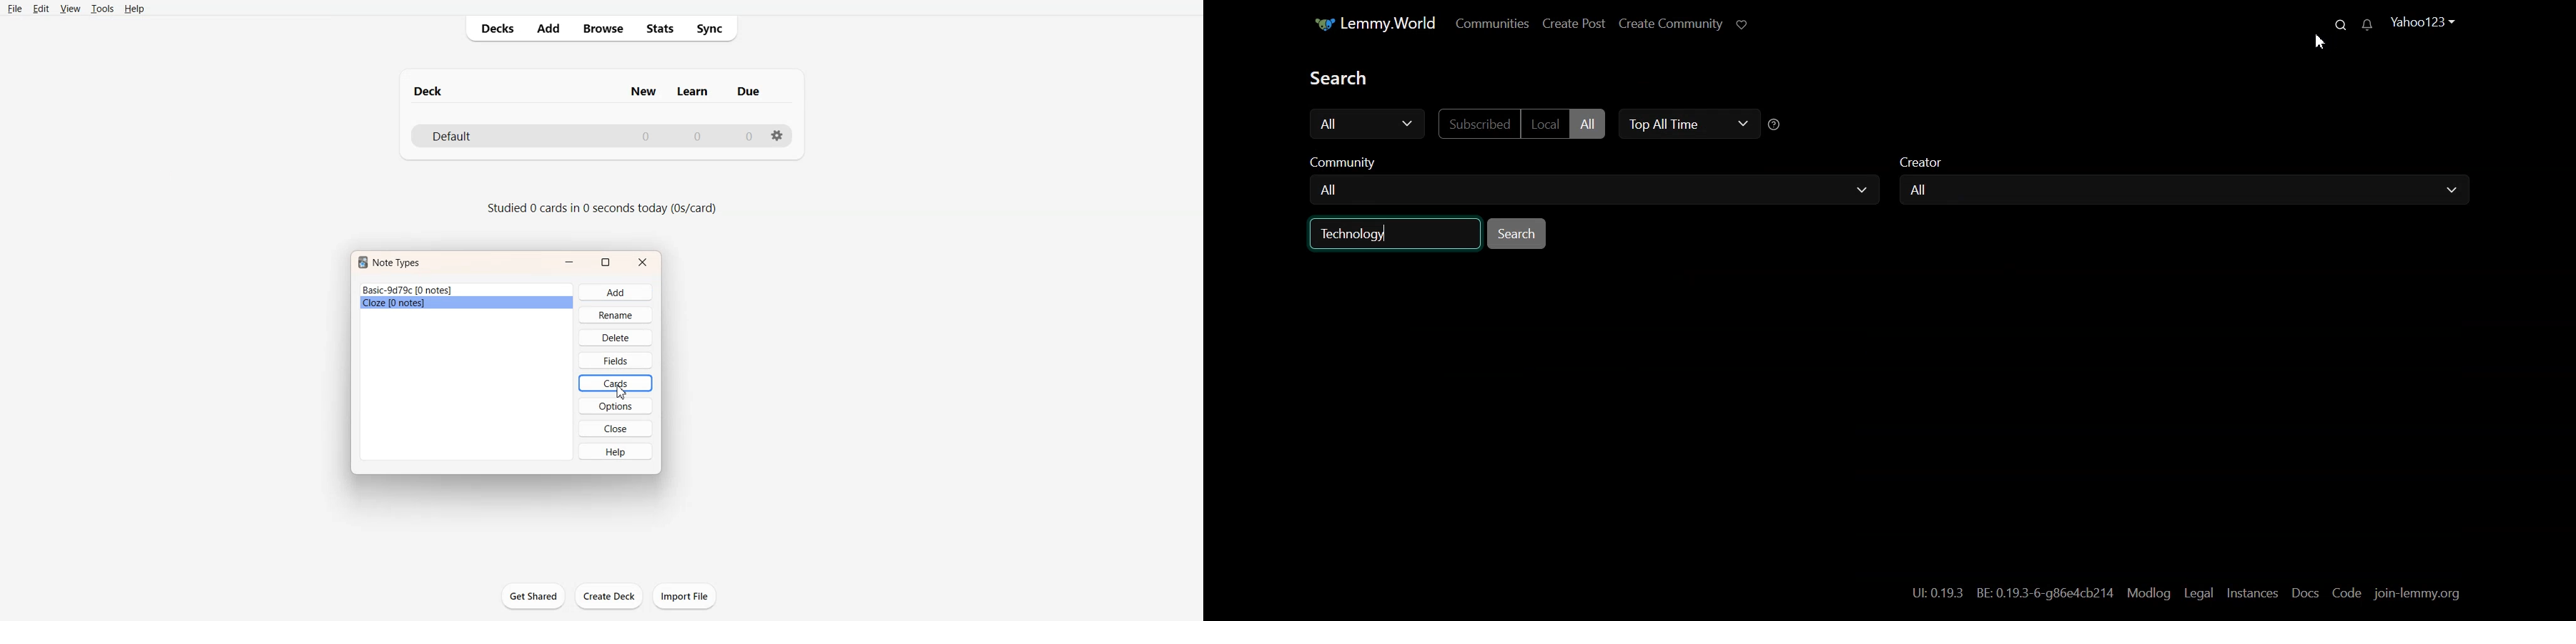 This screenshot has width=2576, height=644. Describe the element at coordinates (467, 290) in the screenshot. I see `File` at that location.